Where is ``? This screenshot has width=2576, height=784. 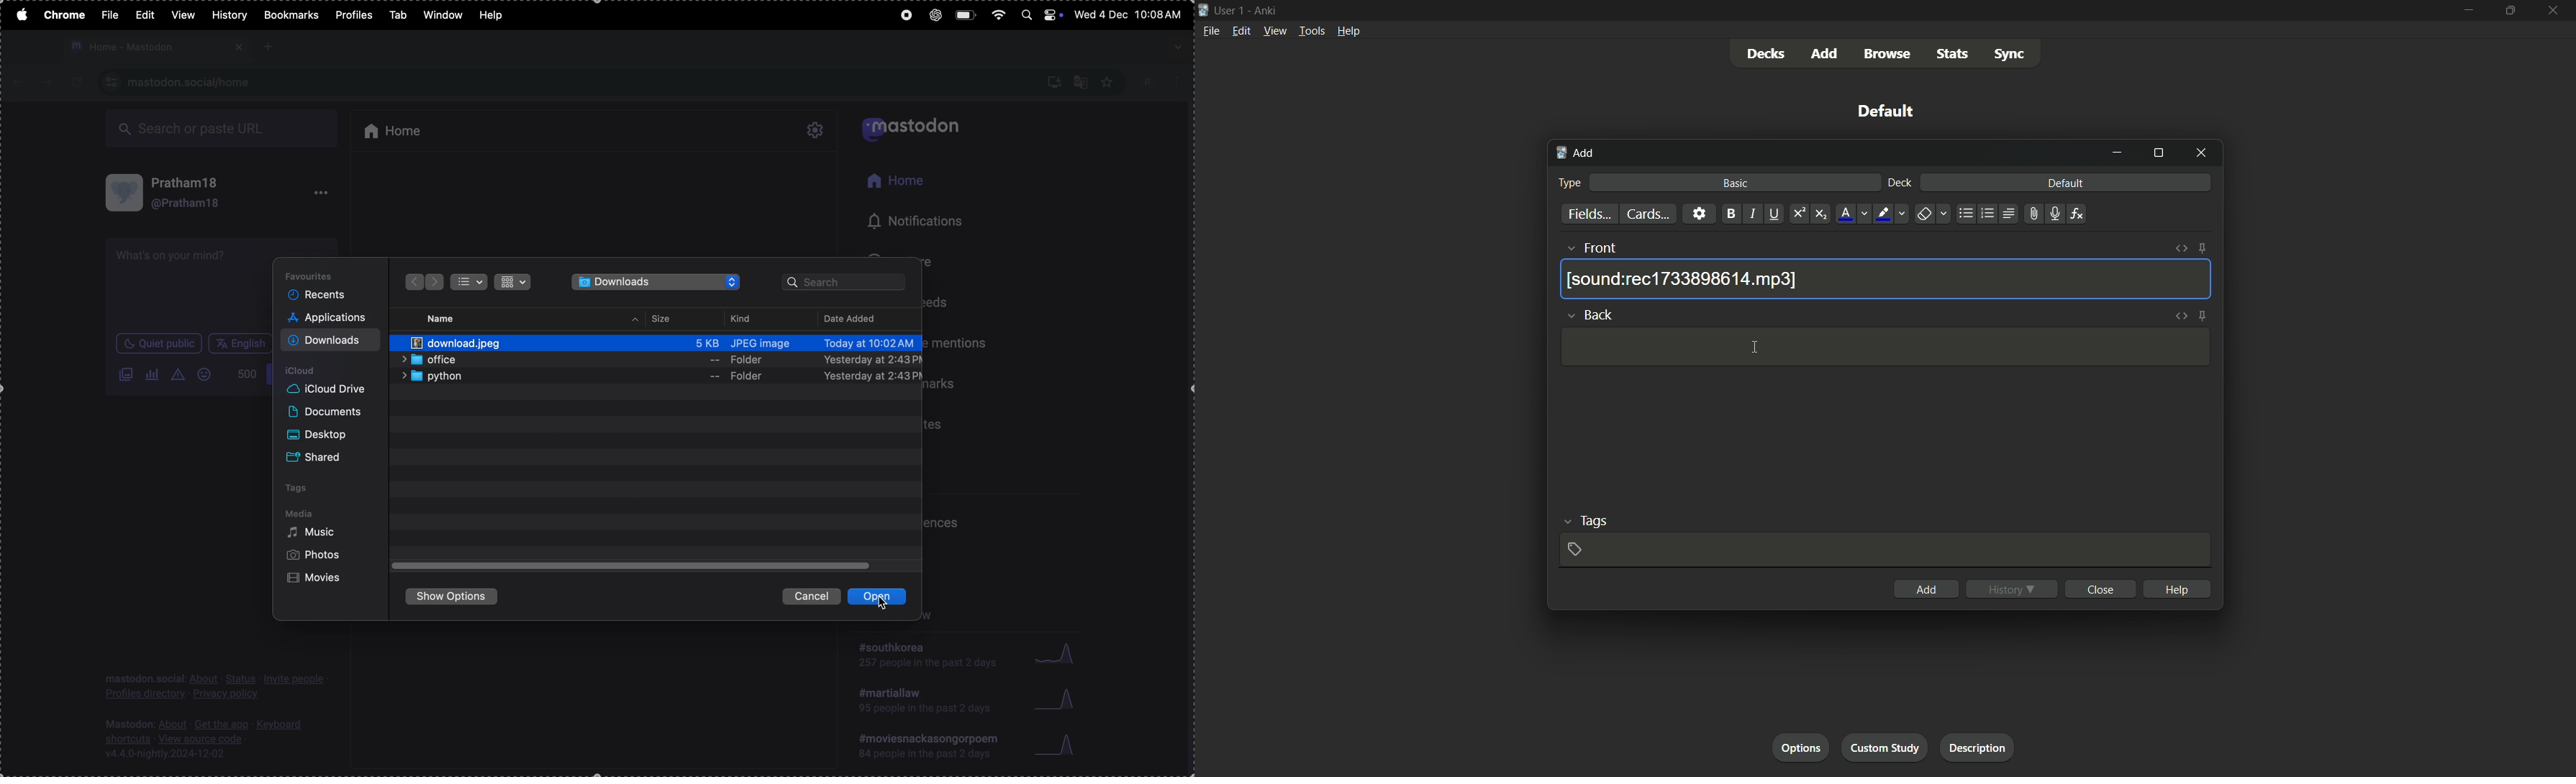  is located at coordinates (1885, 748).